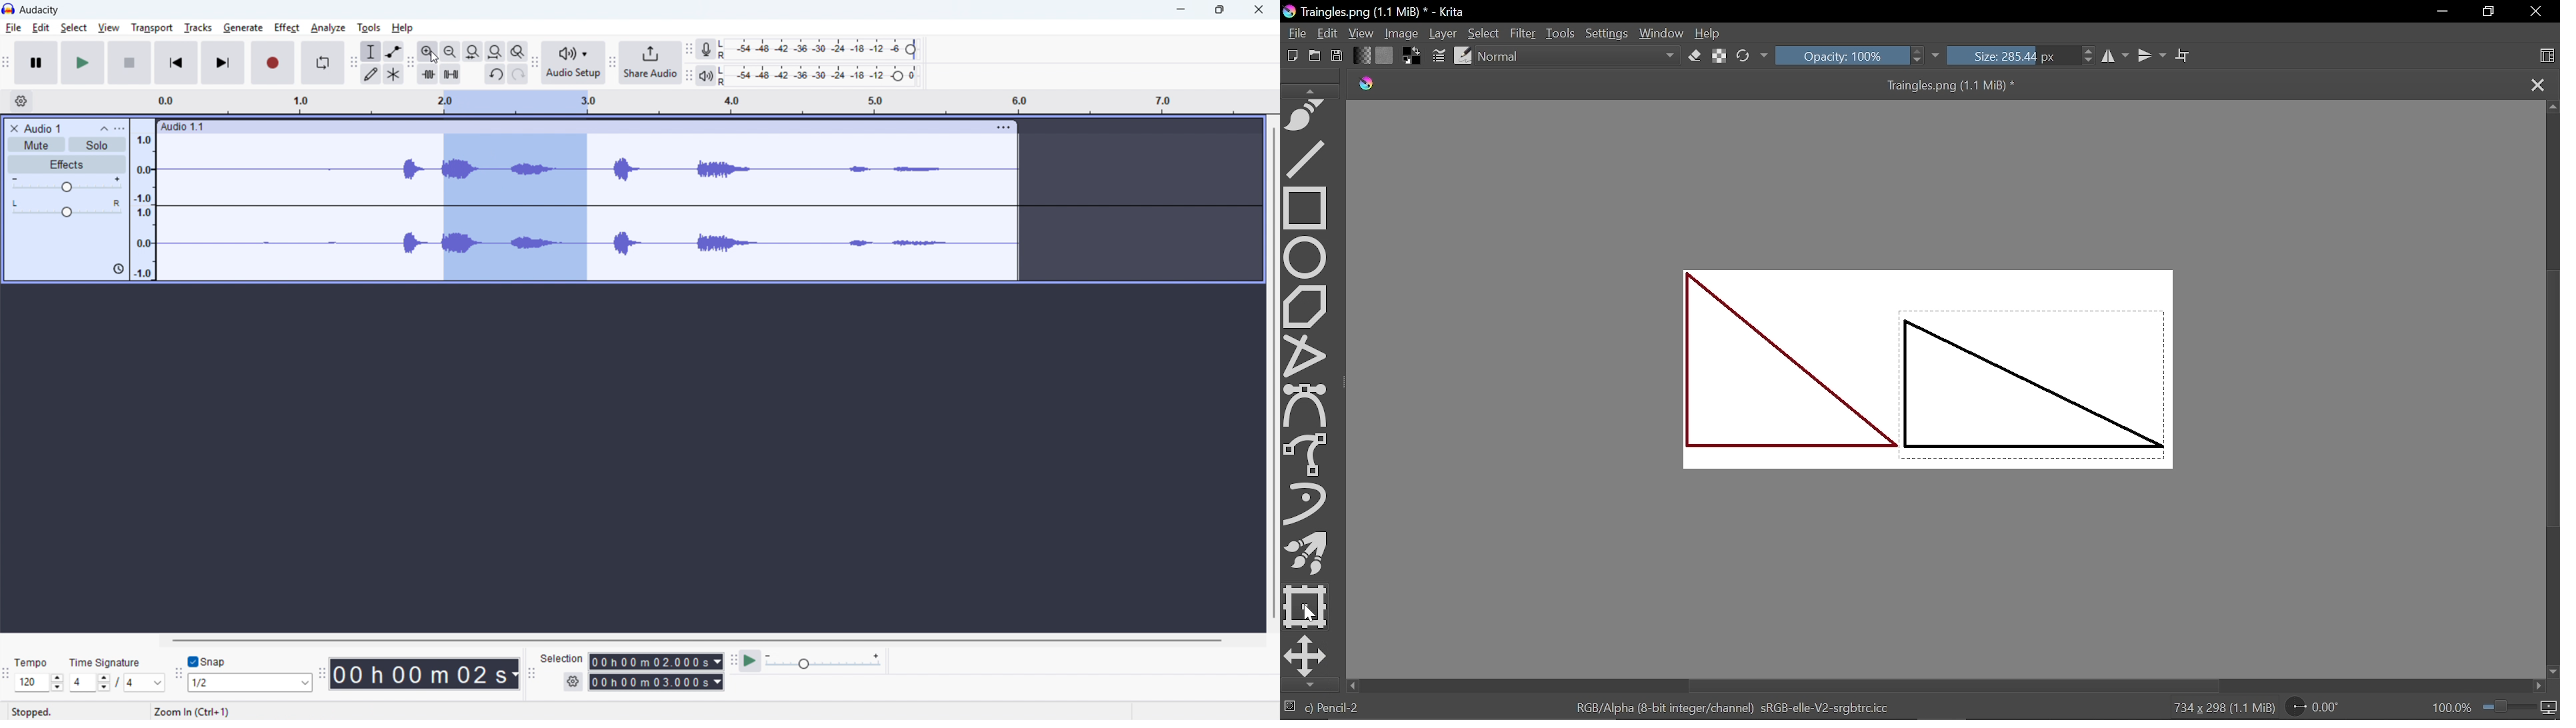  I want to click on Wrap text tool, so click(2184, 56).